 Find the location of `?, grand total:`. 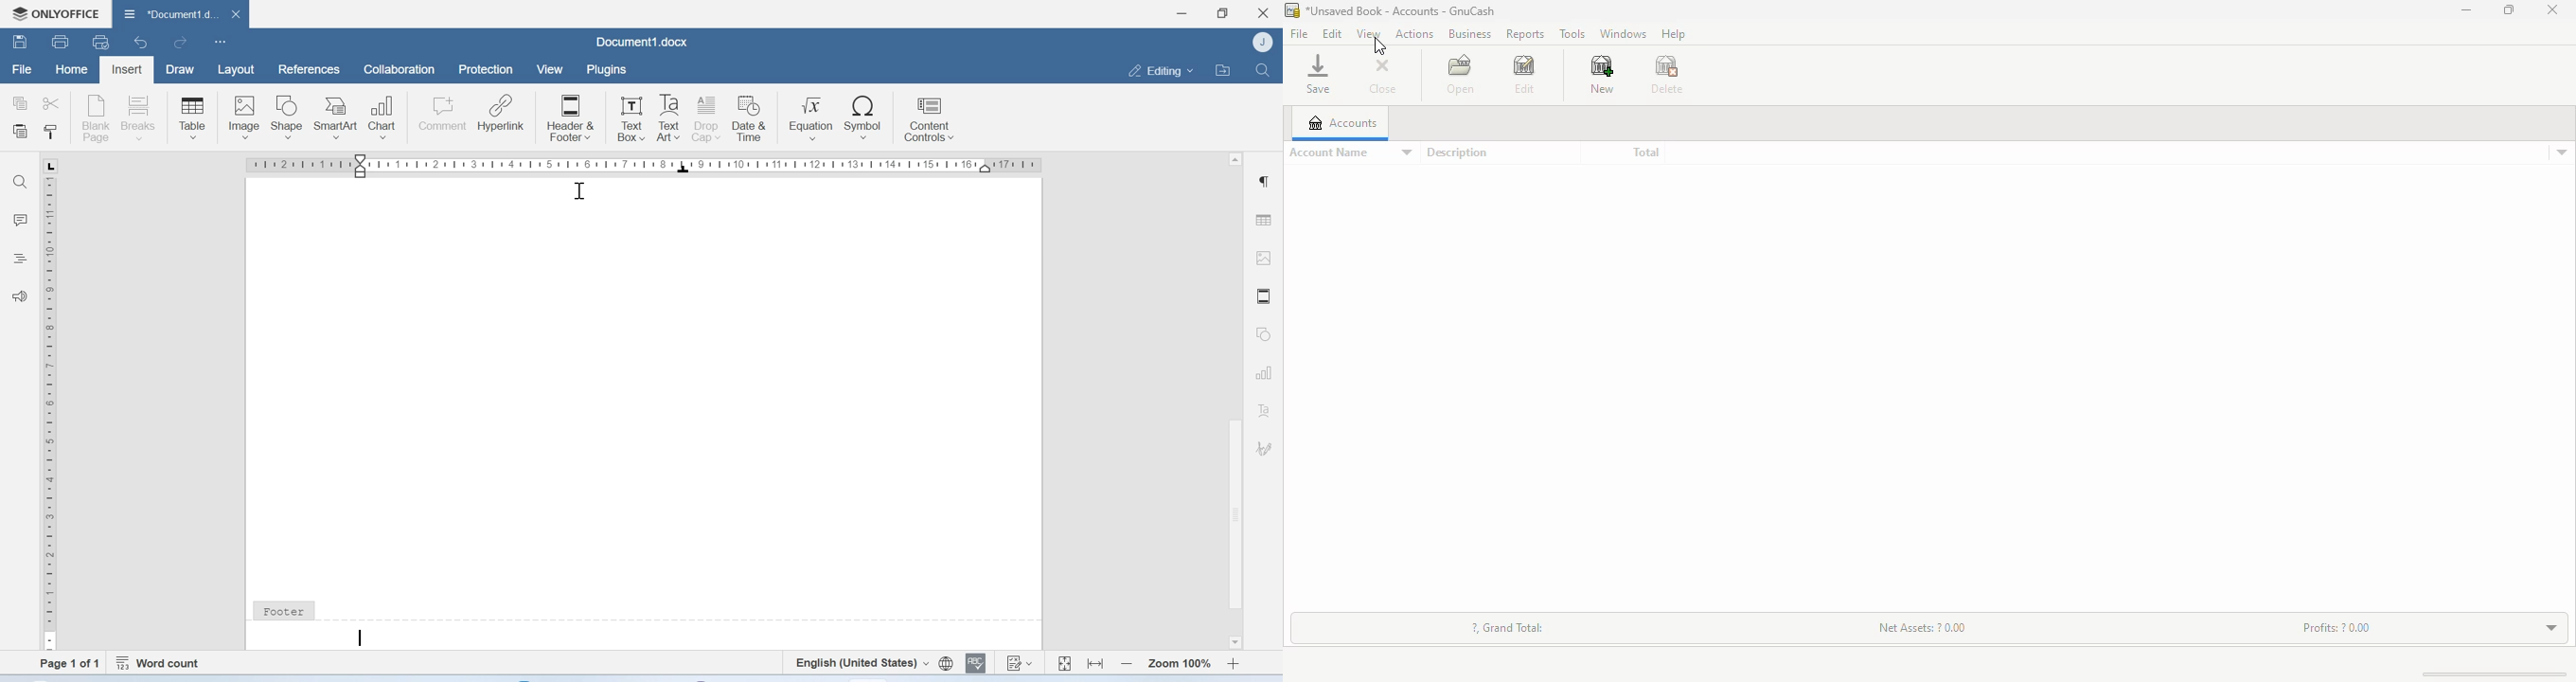

?, grand total: is located at coordinates (1508, 627).